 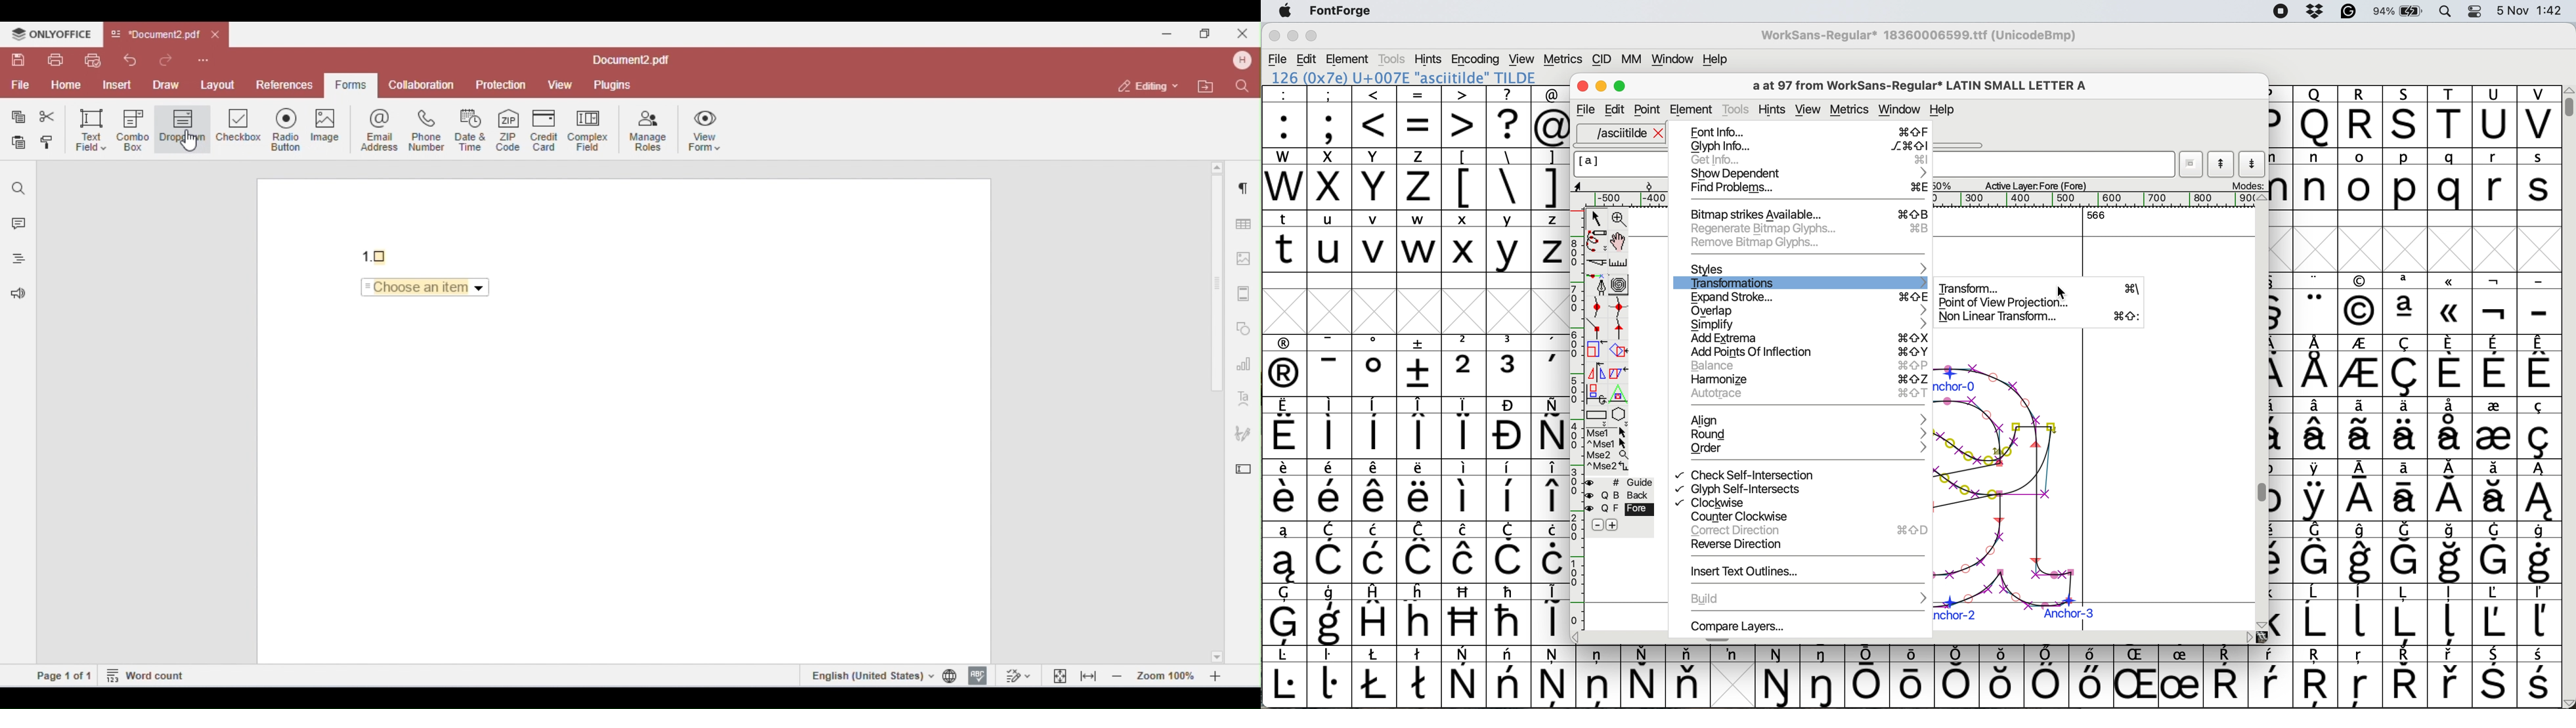 What do you see at coordinates (2539, 615) in the screenshot?
I see `symbol` at bounding box center [2539, 615].